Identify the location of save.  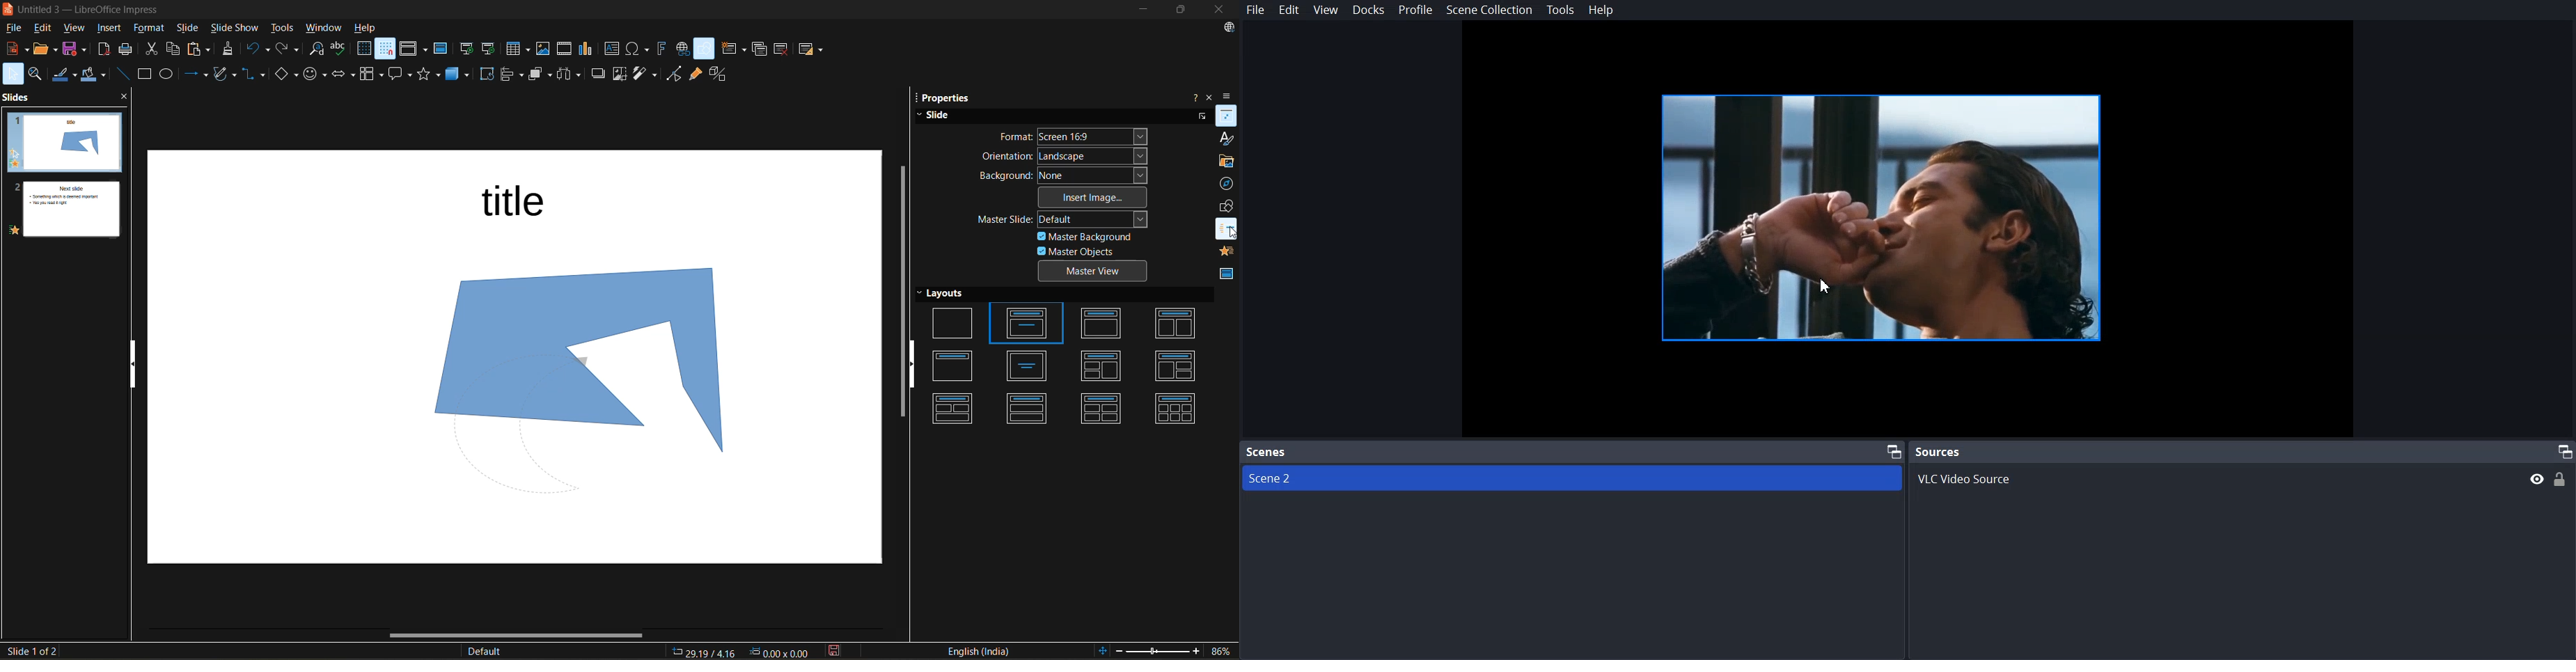
(77, 50).